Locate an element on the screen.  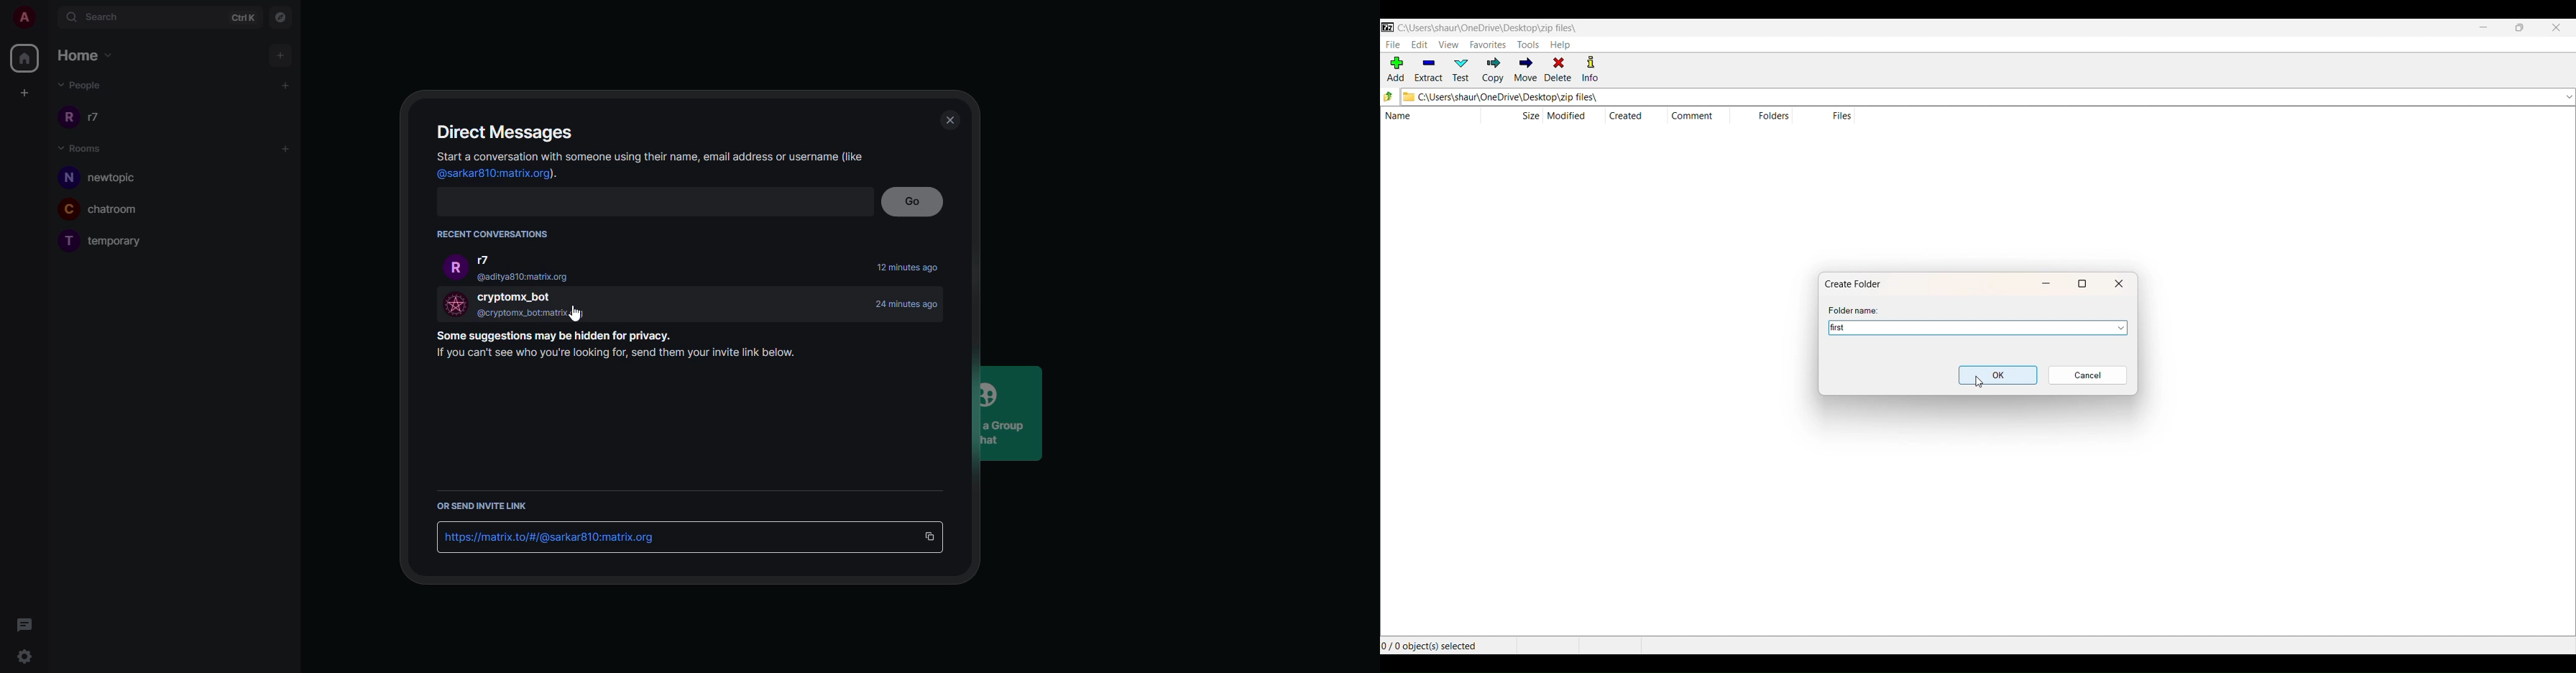
folder name: is located at coordinates (1856, 310).